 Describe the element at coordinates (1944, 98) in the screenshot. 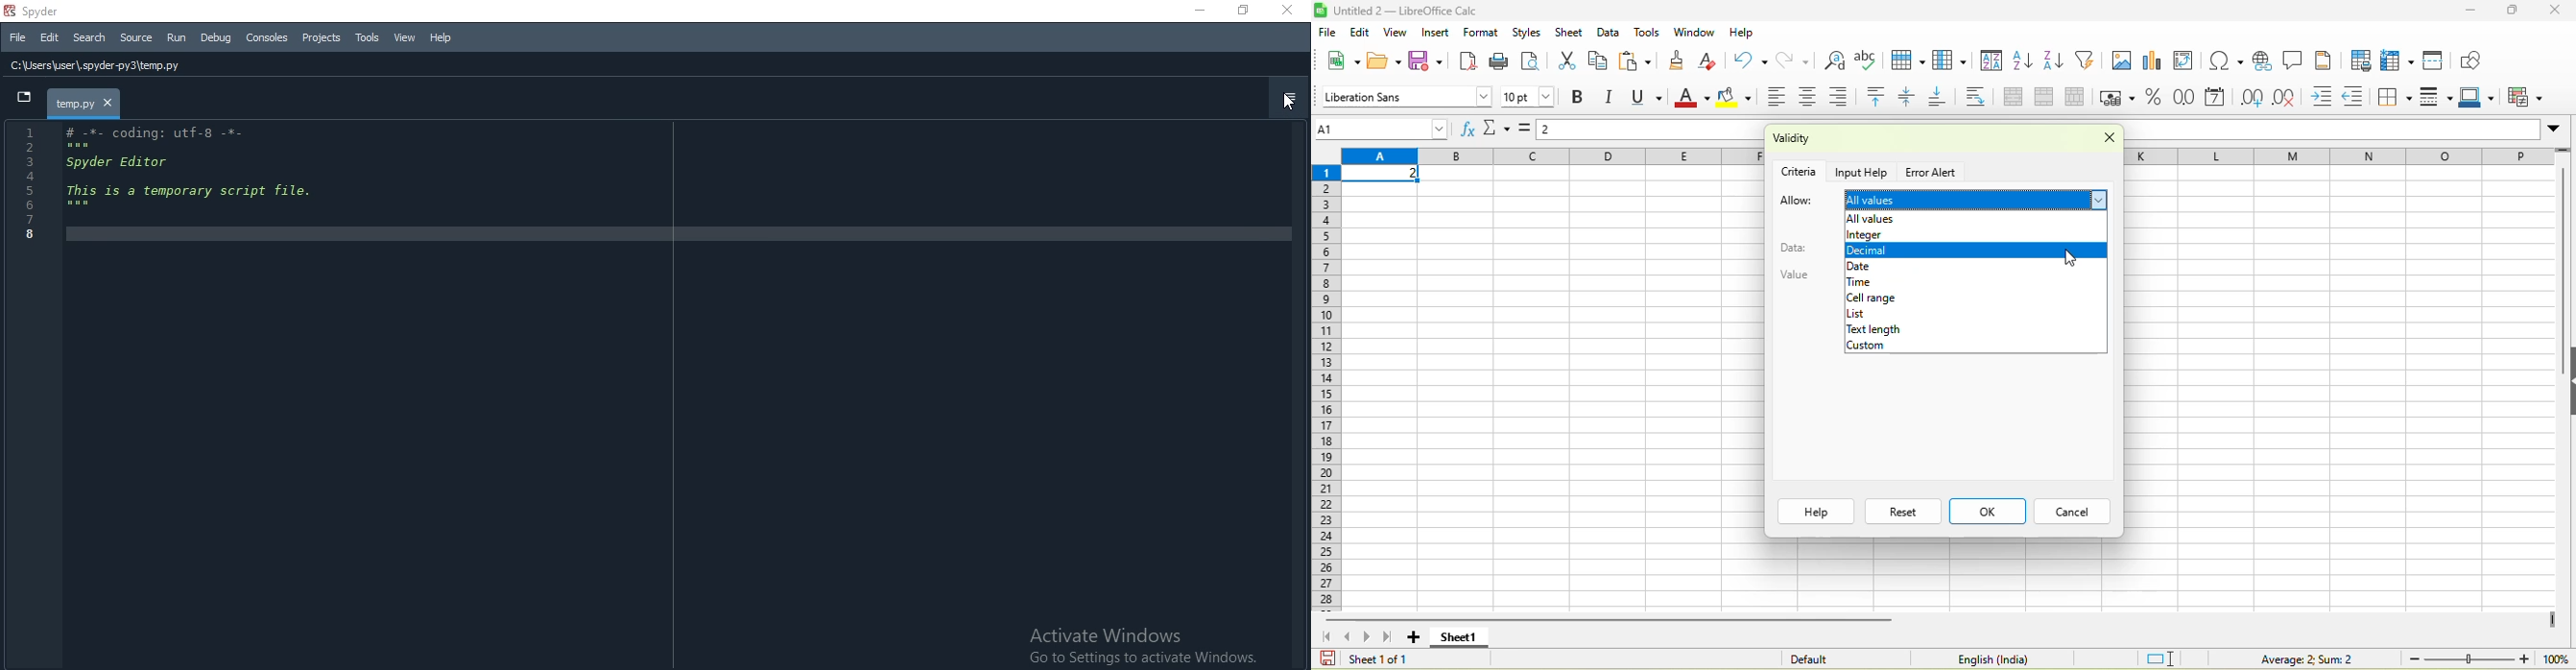

I see `align bottom` at that location.